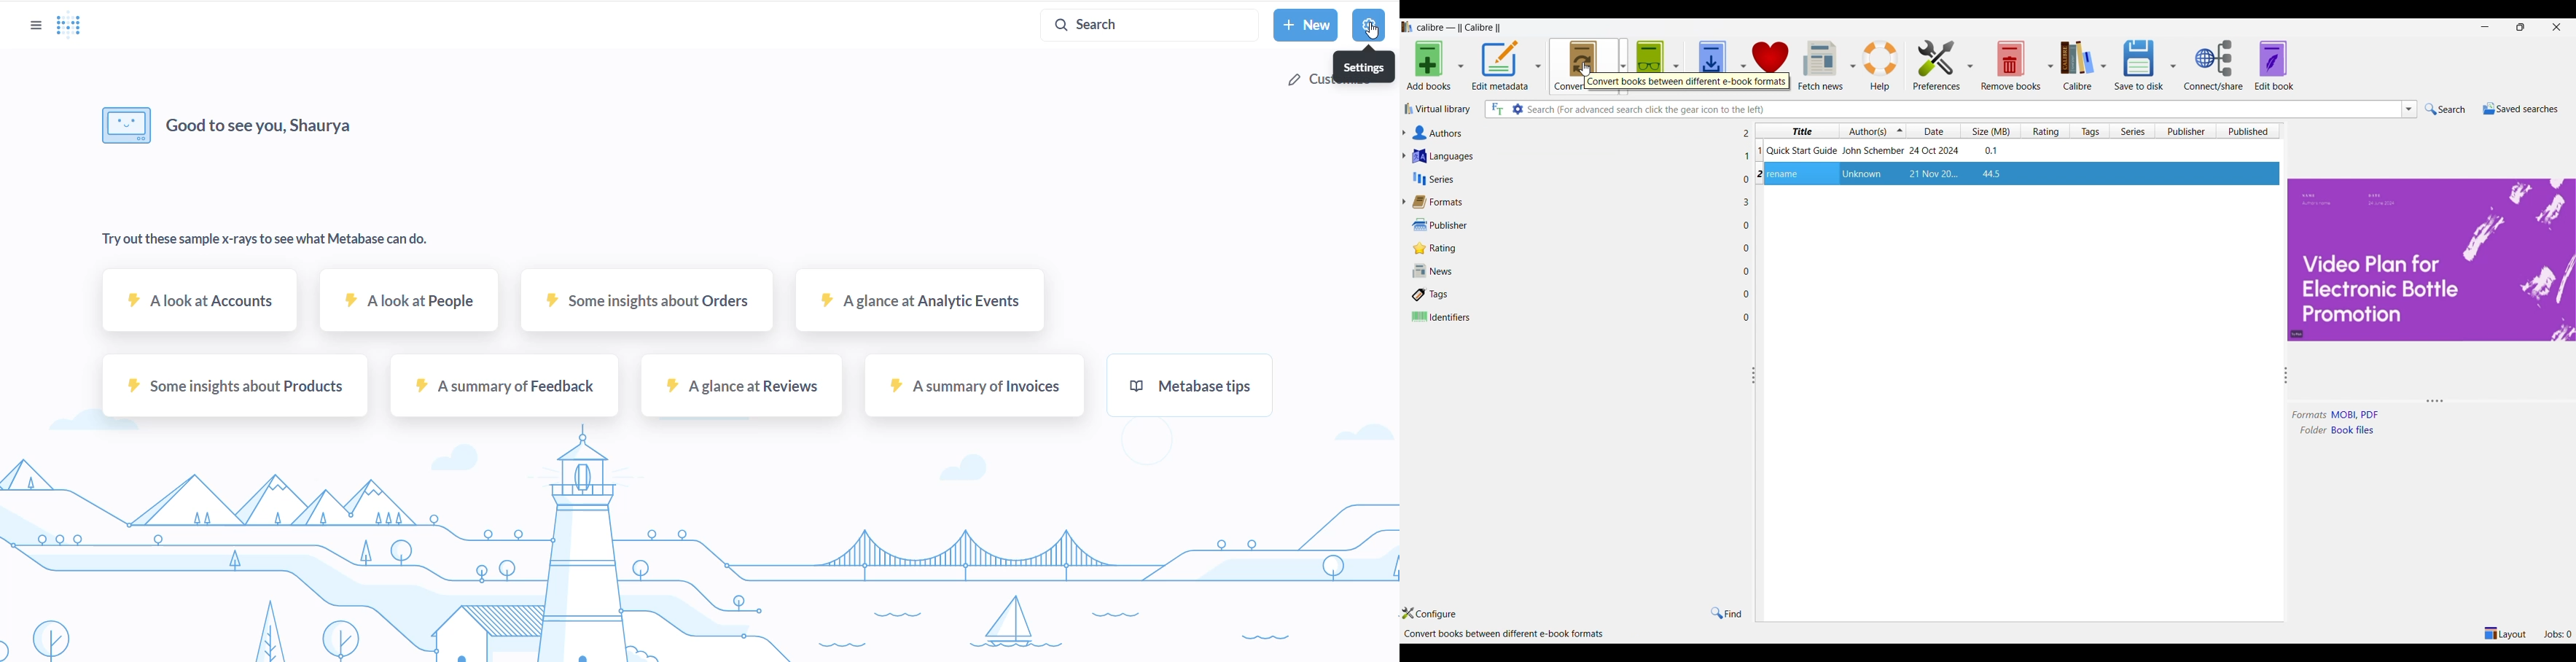 This screenshot has width=2576, height=672. I want to click on Good to see you, Shaurya , so click(265, 125).